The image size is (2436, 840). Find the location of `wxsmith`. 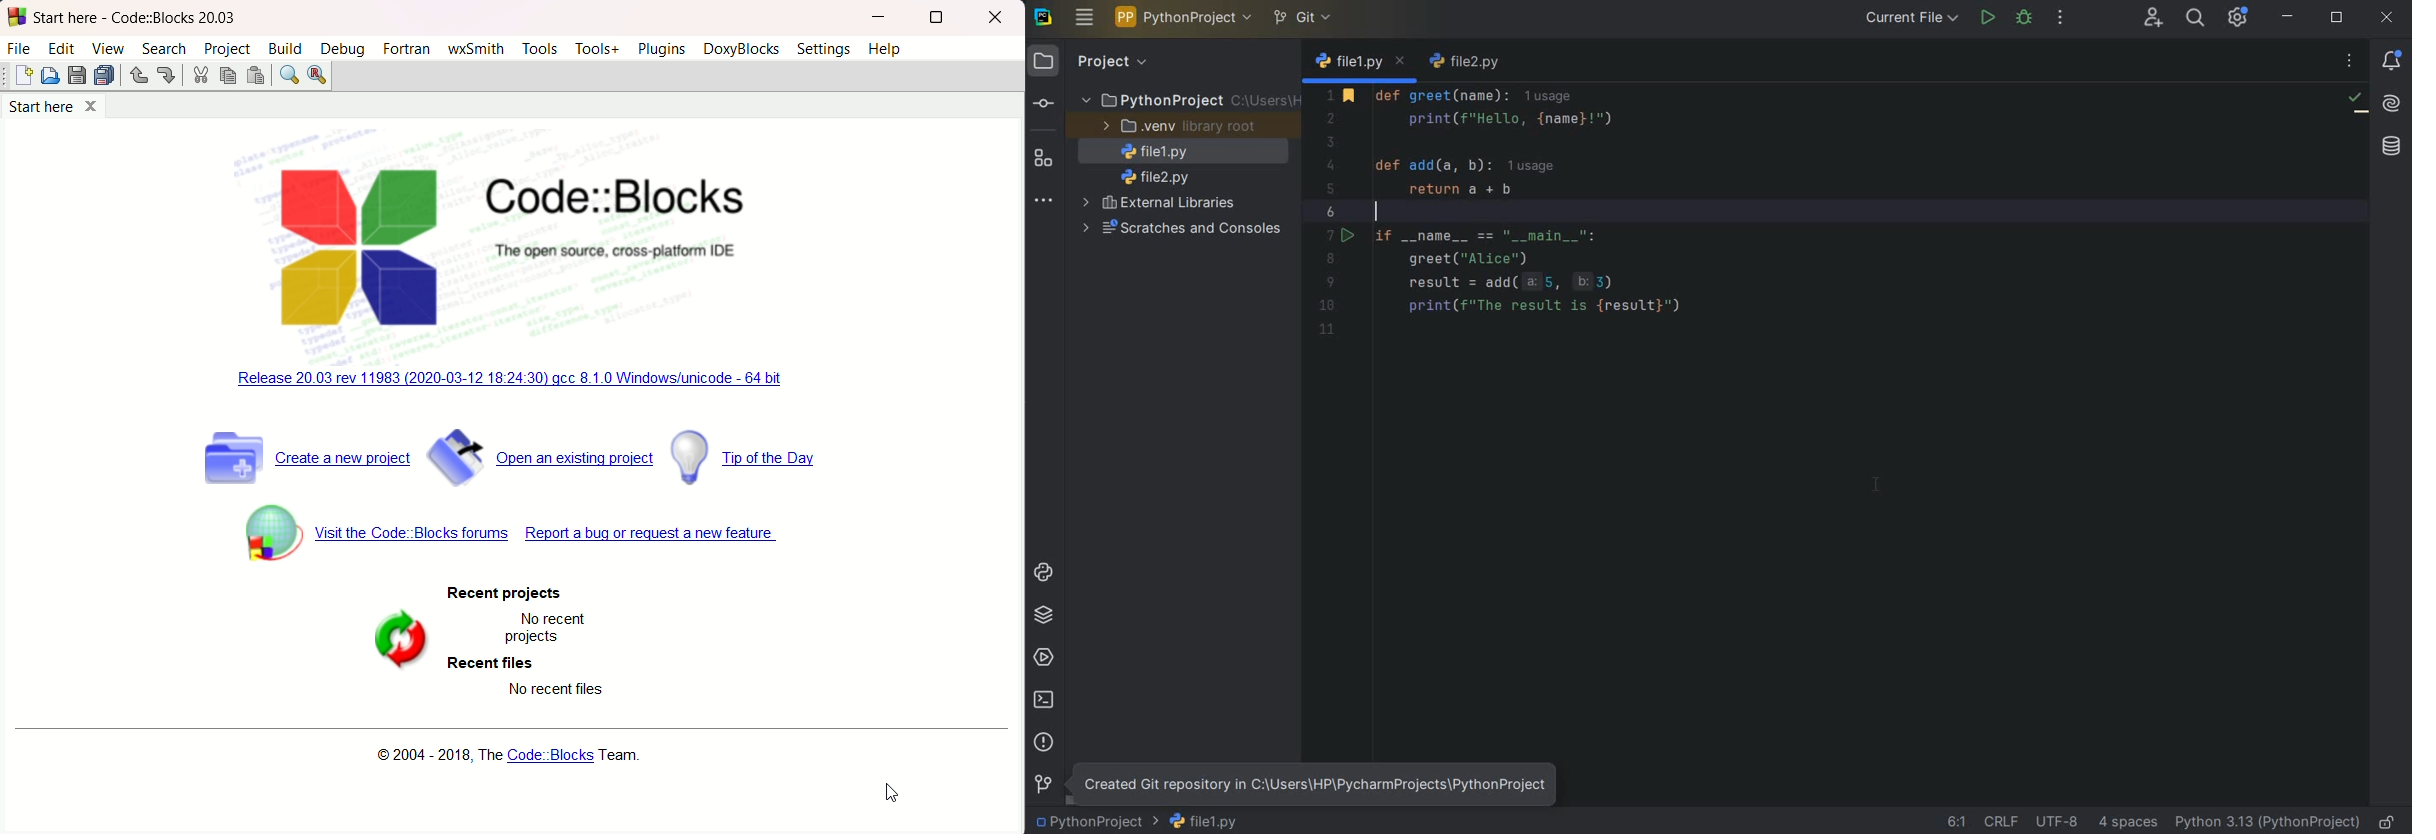

wxsmith is located at coordinates (477, 49).